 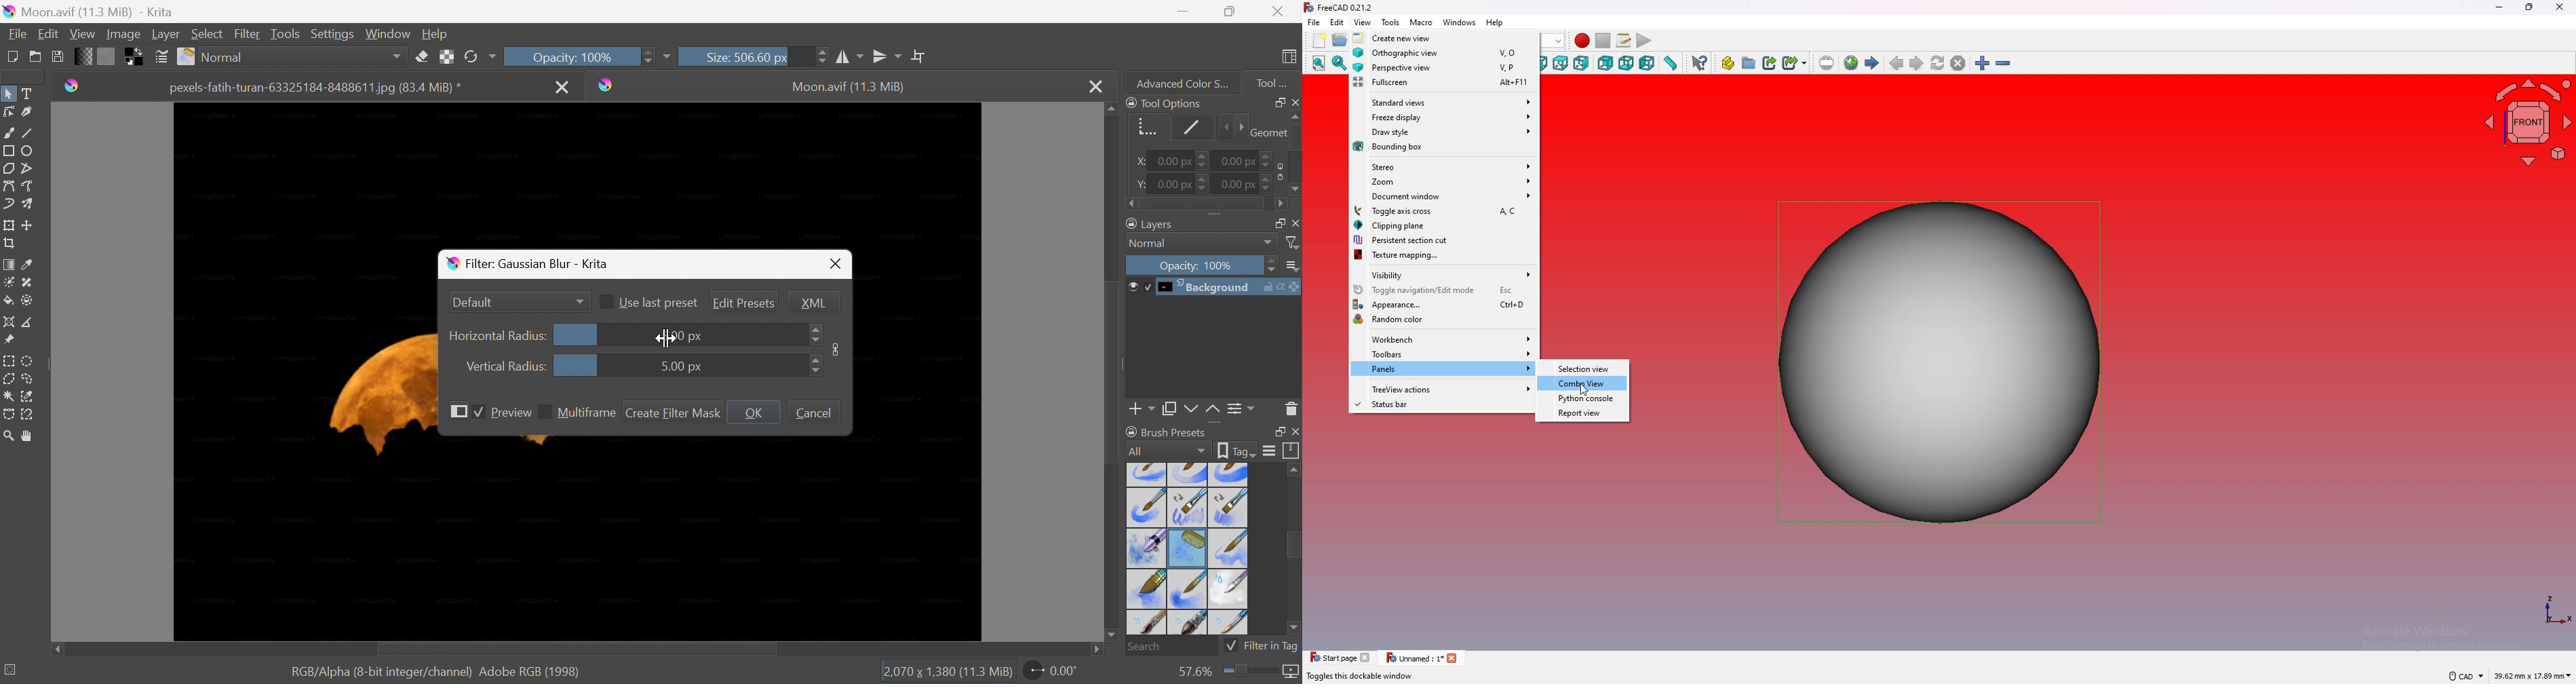 I want to click on Colorize mask tool, so click(x=8, y=282).